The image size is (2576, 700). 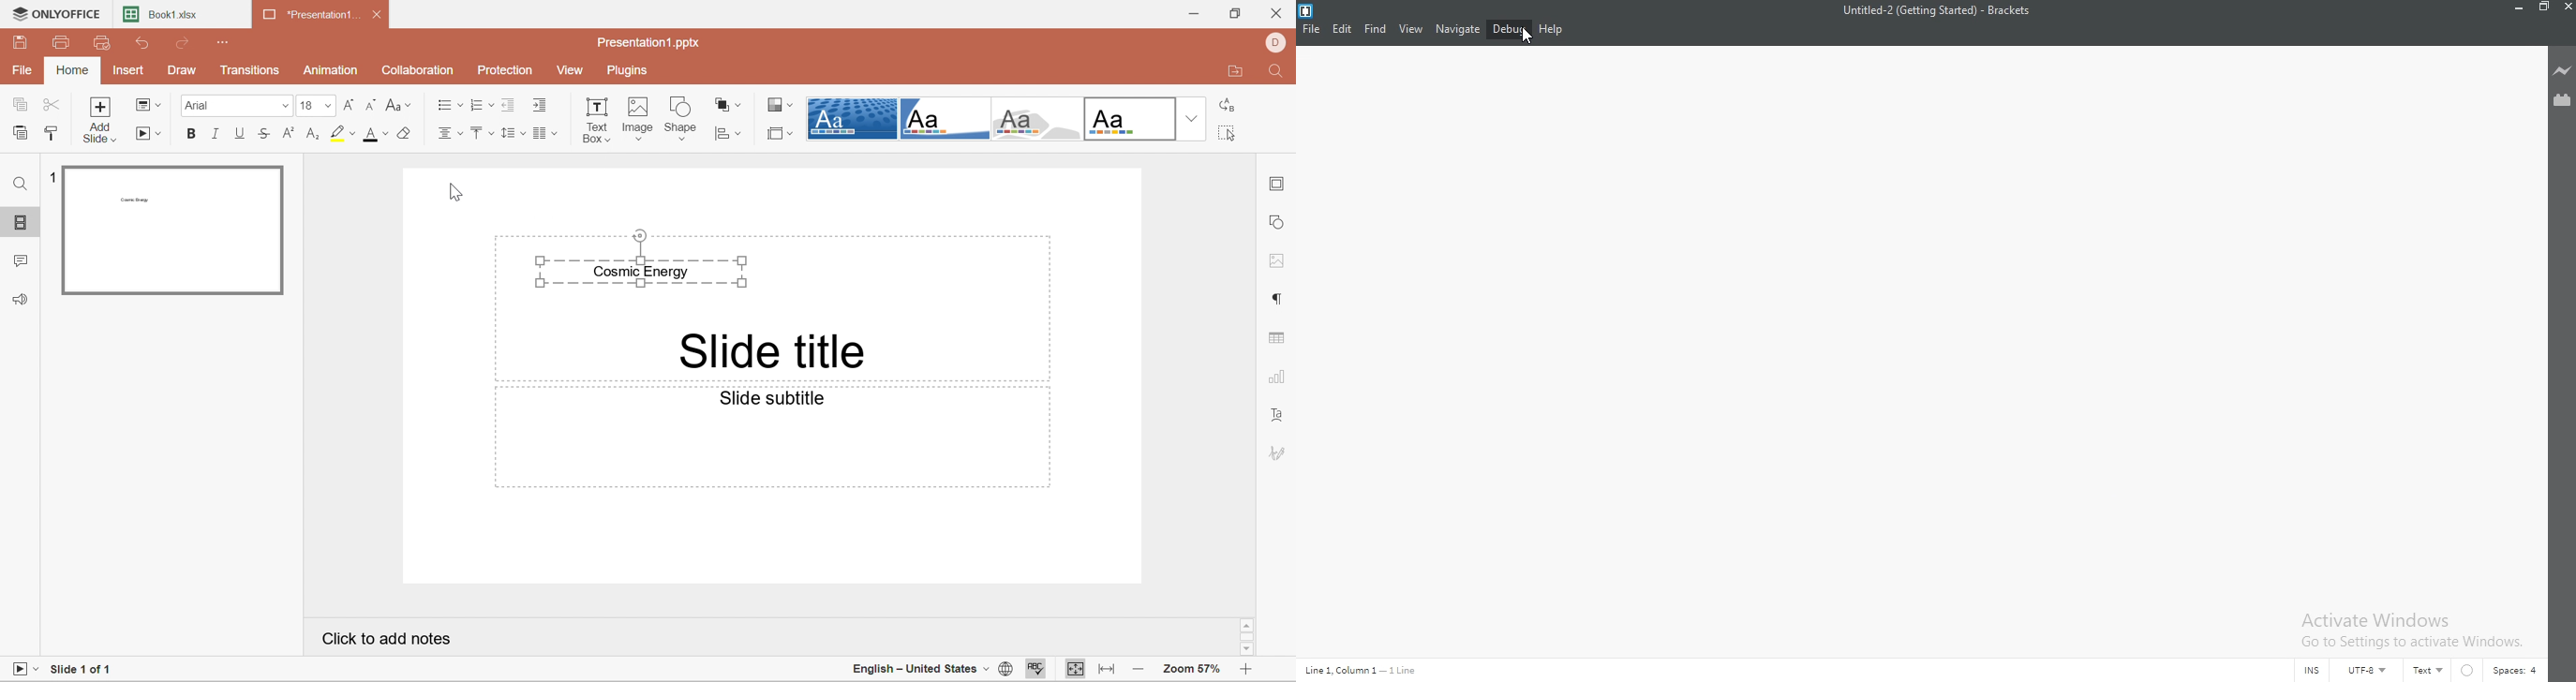 I want to click on minimize, so click(x=2520, y=7).